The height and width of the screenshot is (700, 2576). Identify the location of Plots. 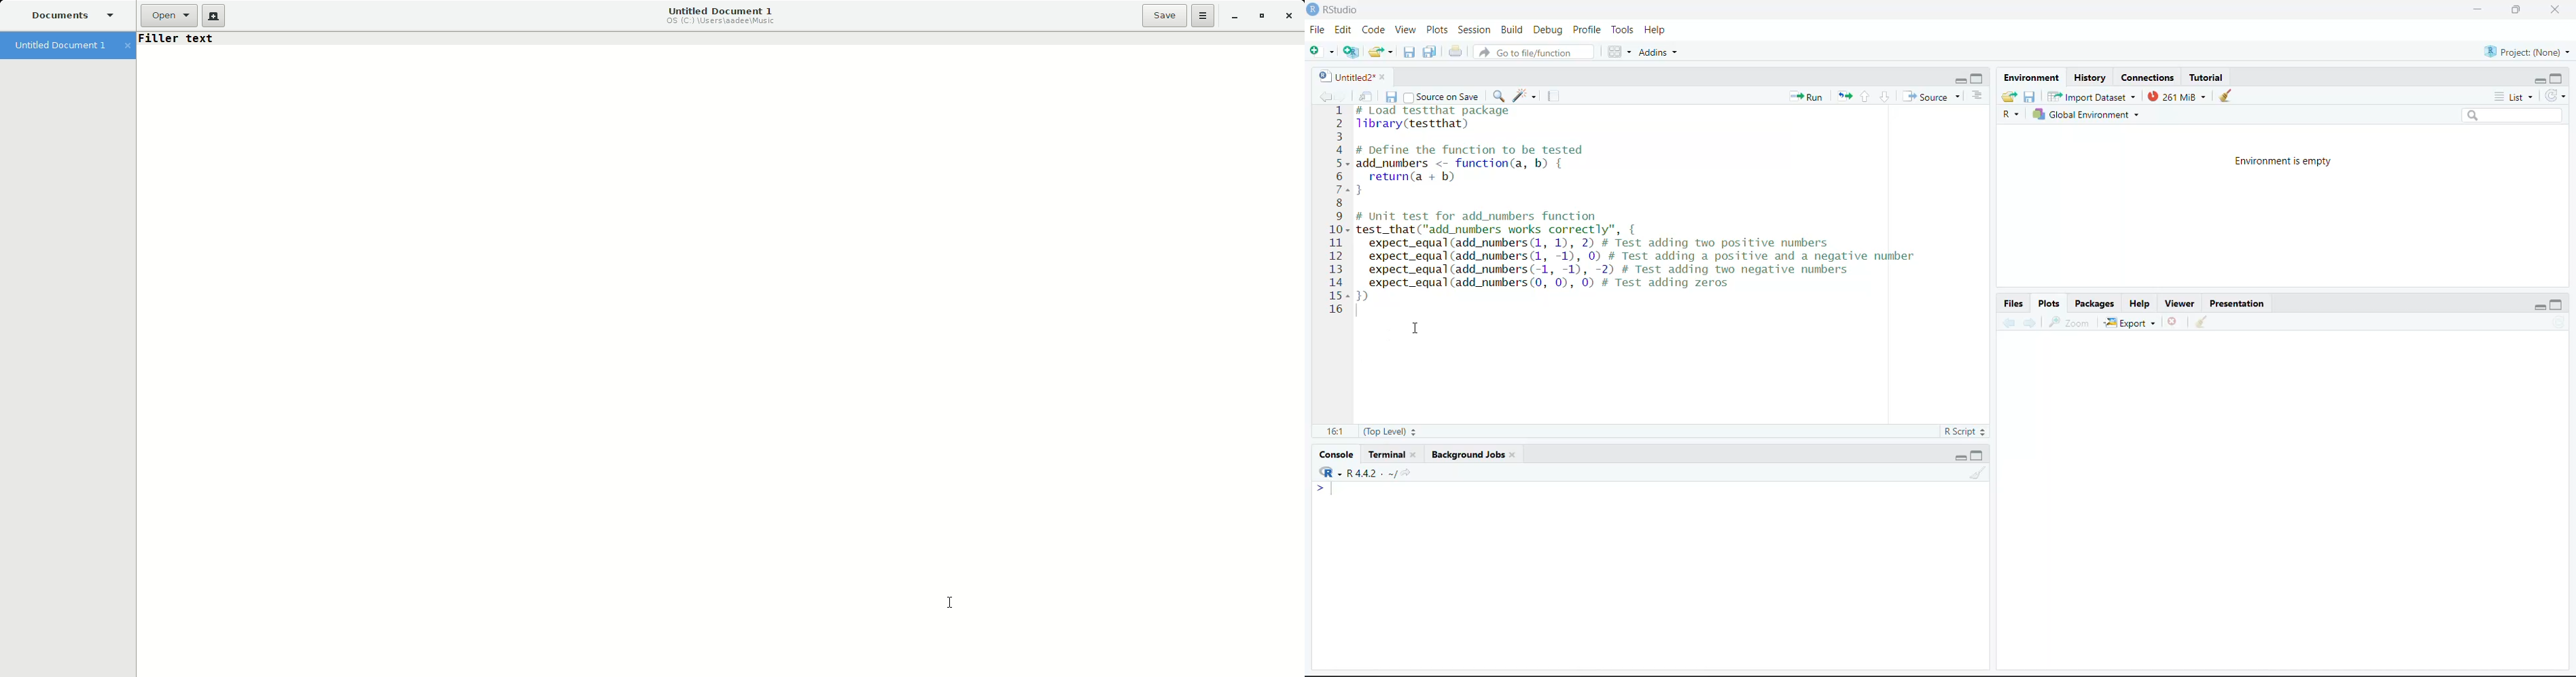
(2048, 303).